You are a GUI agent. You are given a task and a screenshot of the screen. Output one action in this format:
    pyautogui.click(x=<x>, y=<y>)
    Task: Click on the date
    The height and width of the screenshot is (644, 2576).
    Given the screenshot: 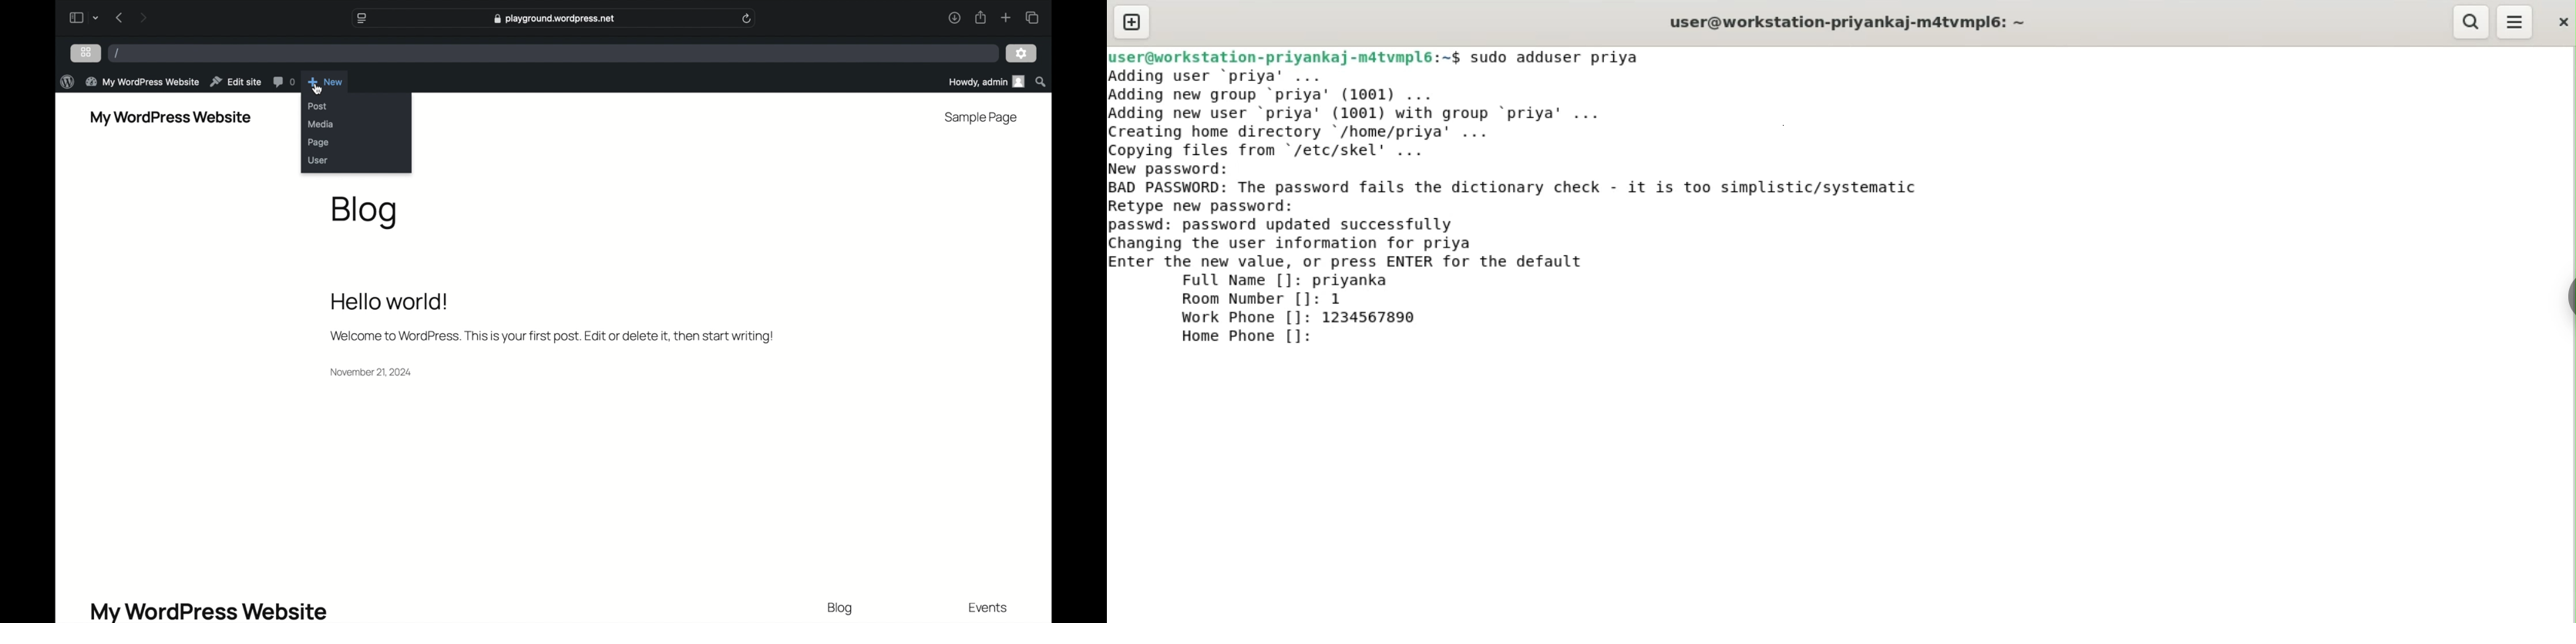 What is the action you would take?
    pyautogui.click(x=372, y=373)
    